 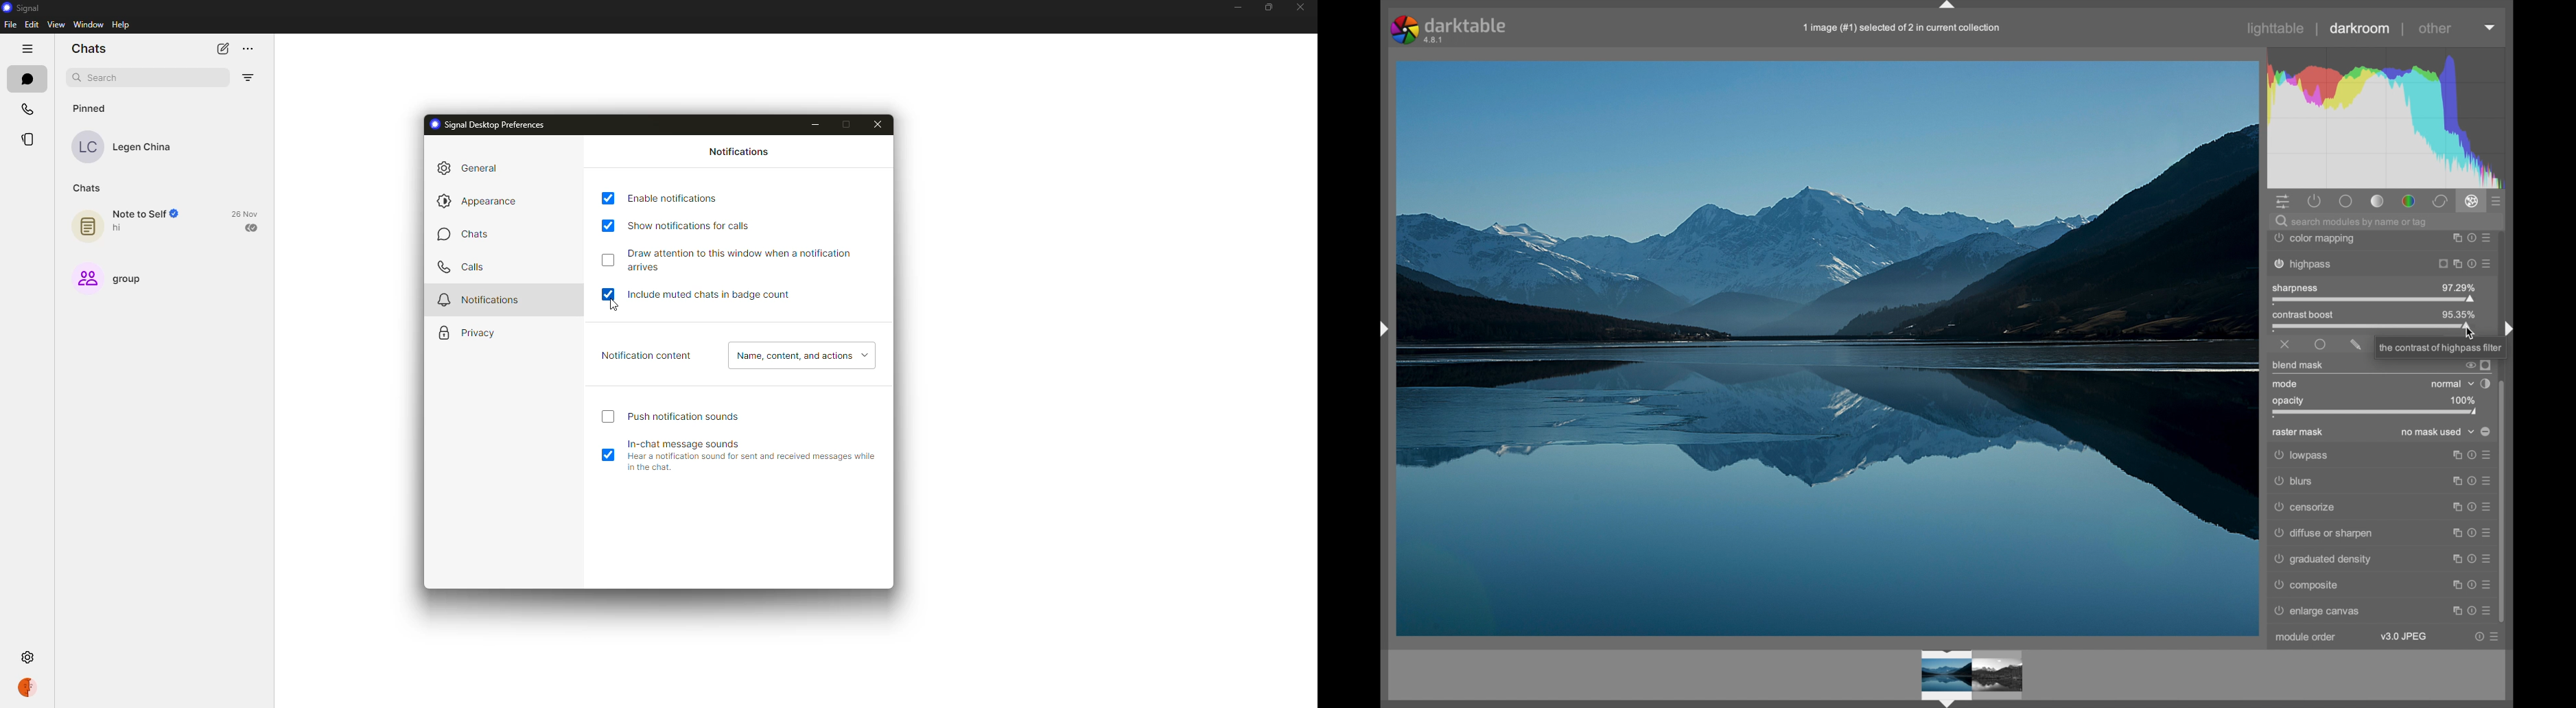 I want to click on enabled, so click(x=611, y=294).